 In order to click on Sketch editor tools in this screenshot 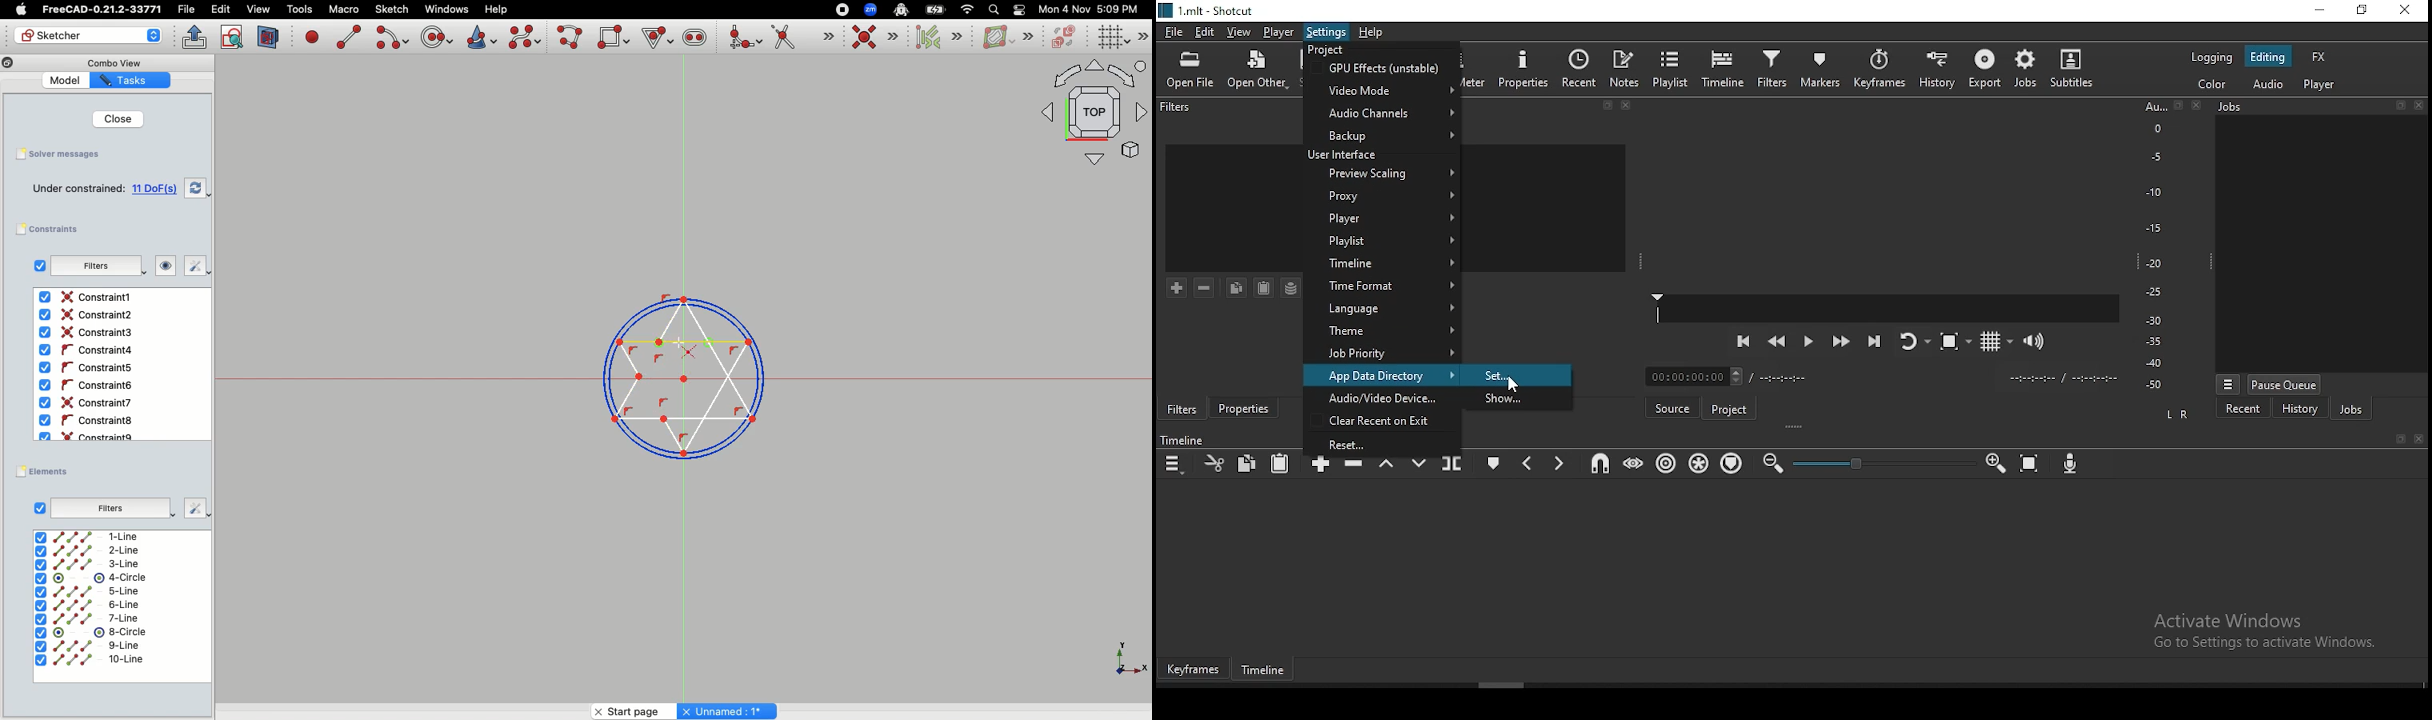, I will do `click(1142, 36)`.